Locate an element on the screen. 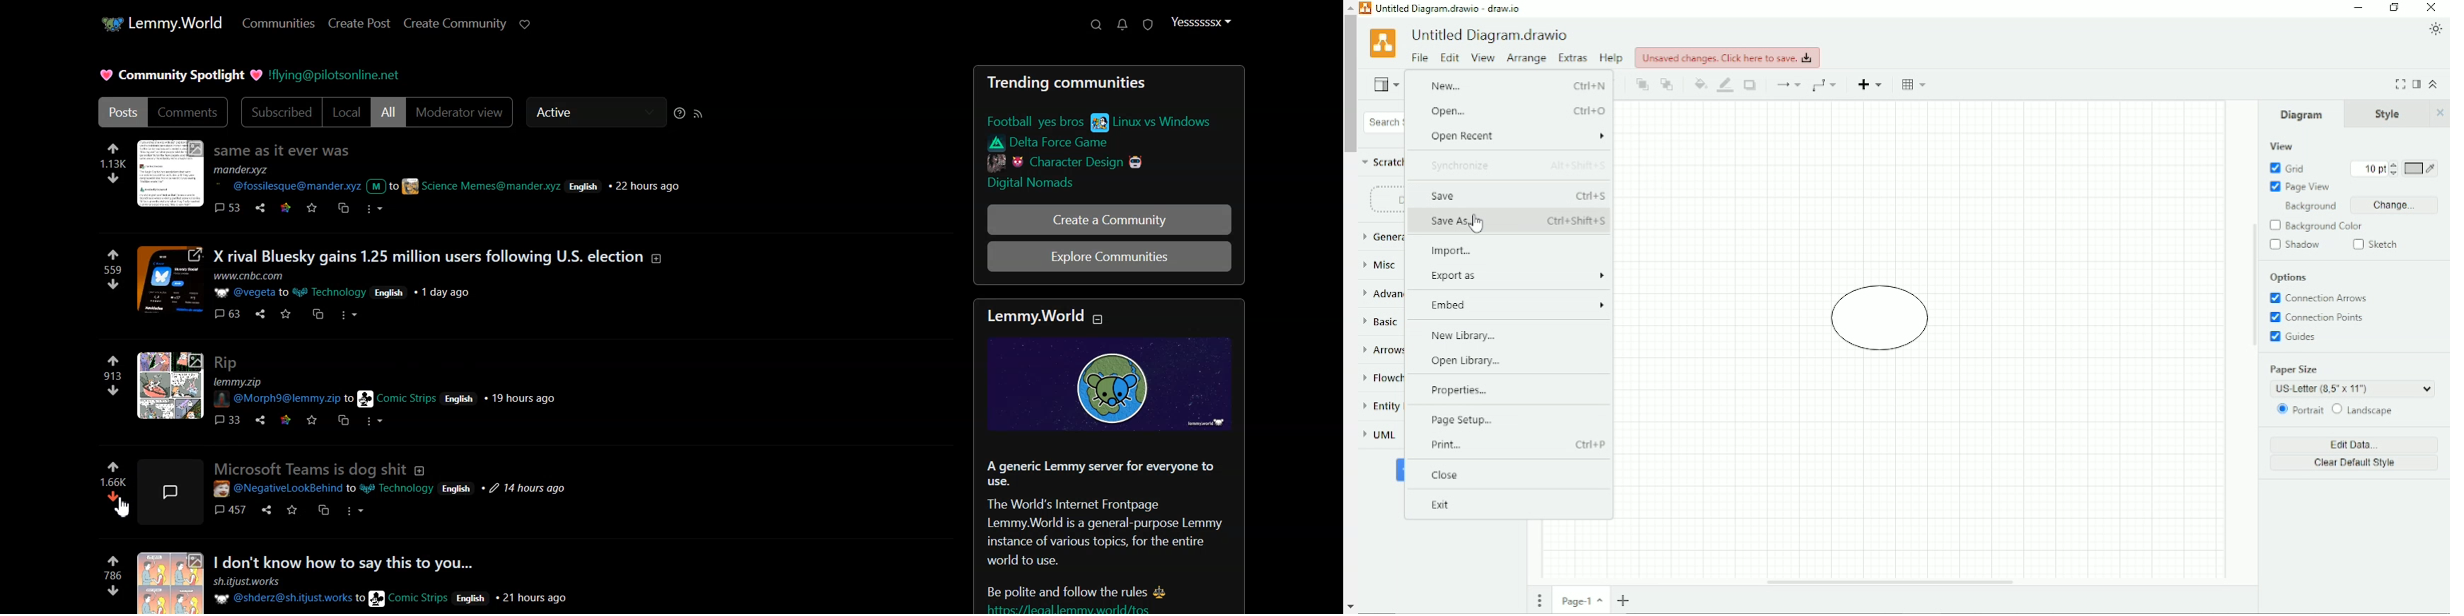 The height and width of the screenshot is (616, 2464). post details is located at coordinates (395, 490).